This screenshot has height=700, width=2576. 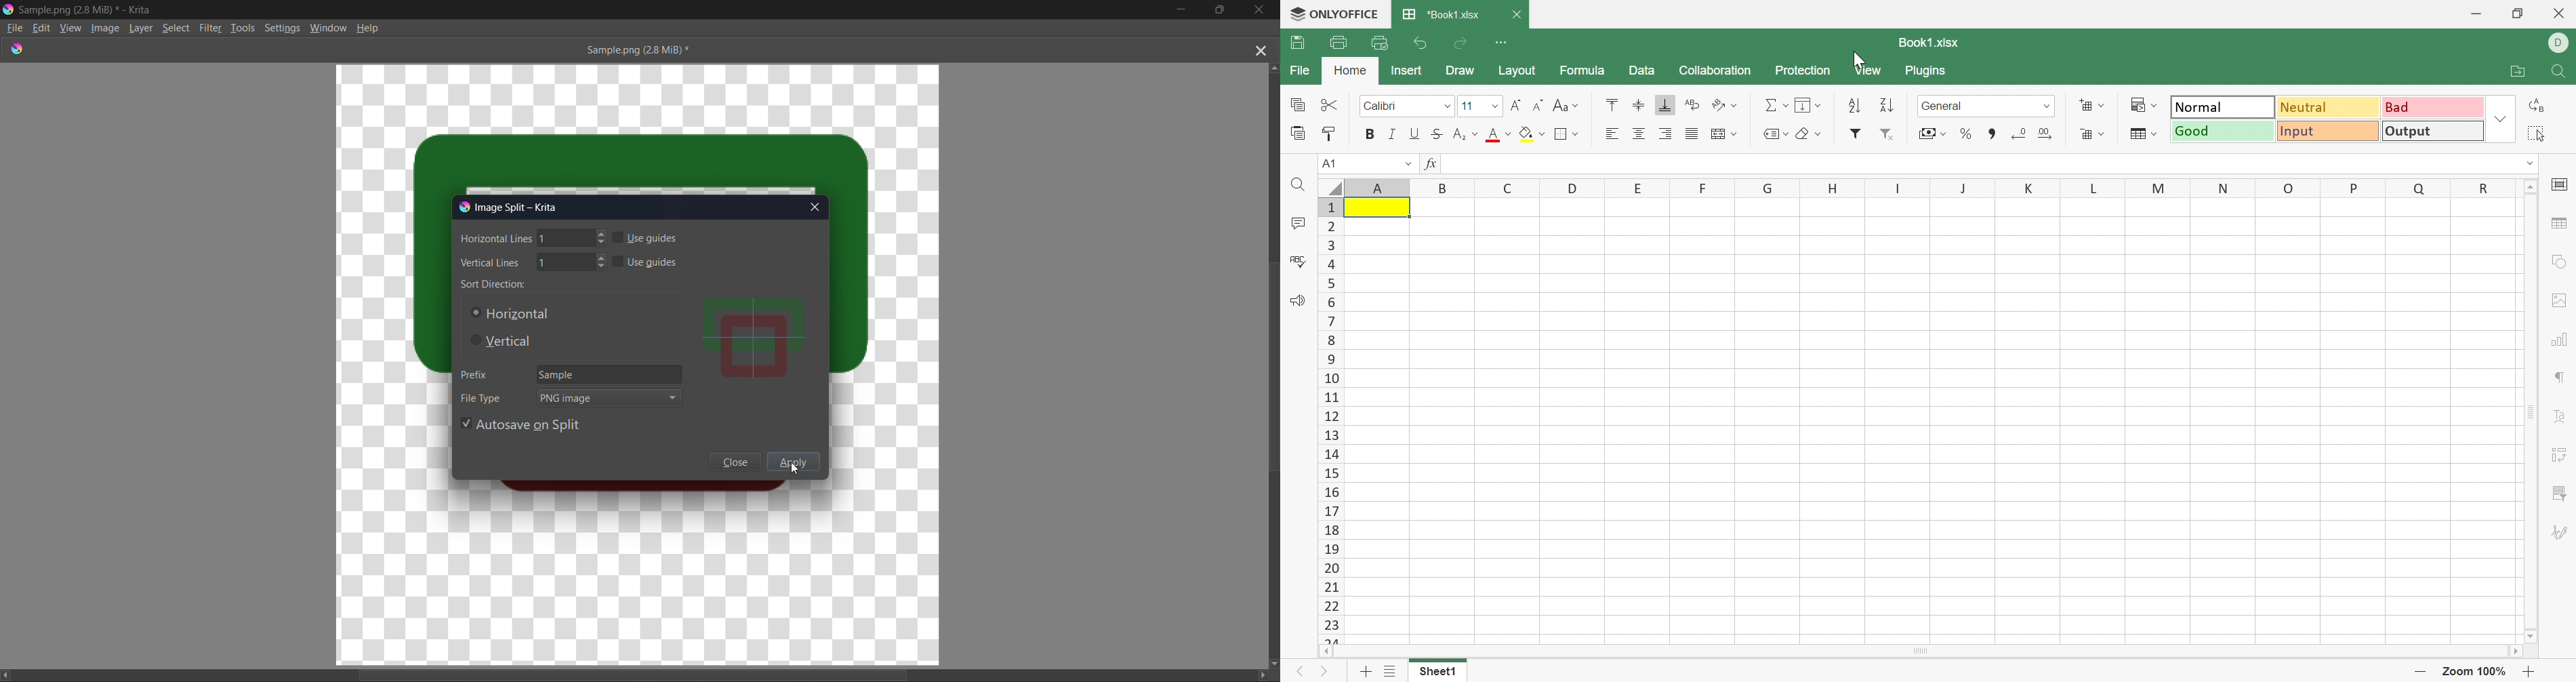 I want to click on Wrap Text, so click(x=1694, y=103).